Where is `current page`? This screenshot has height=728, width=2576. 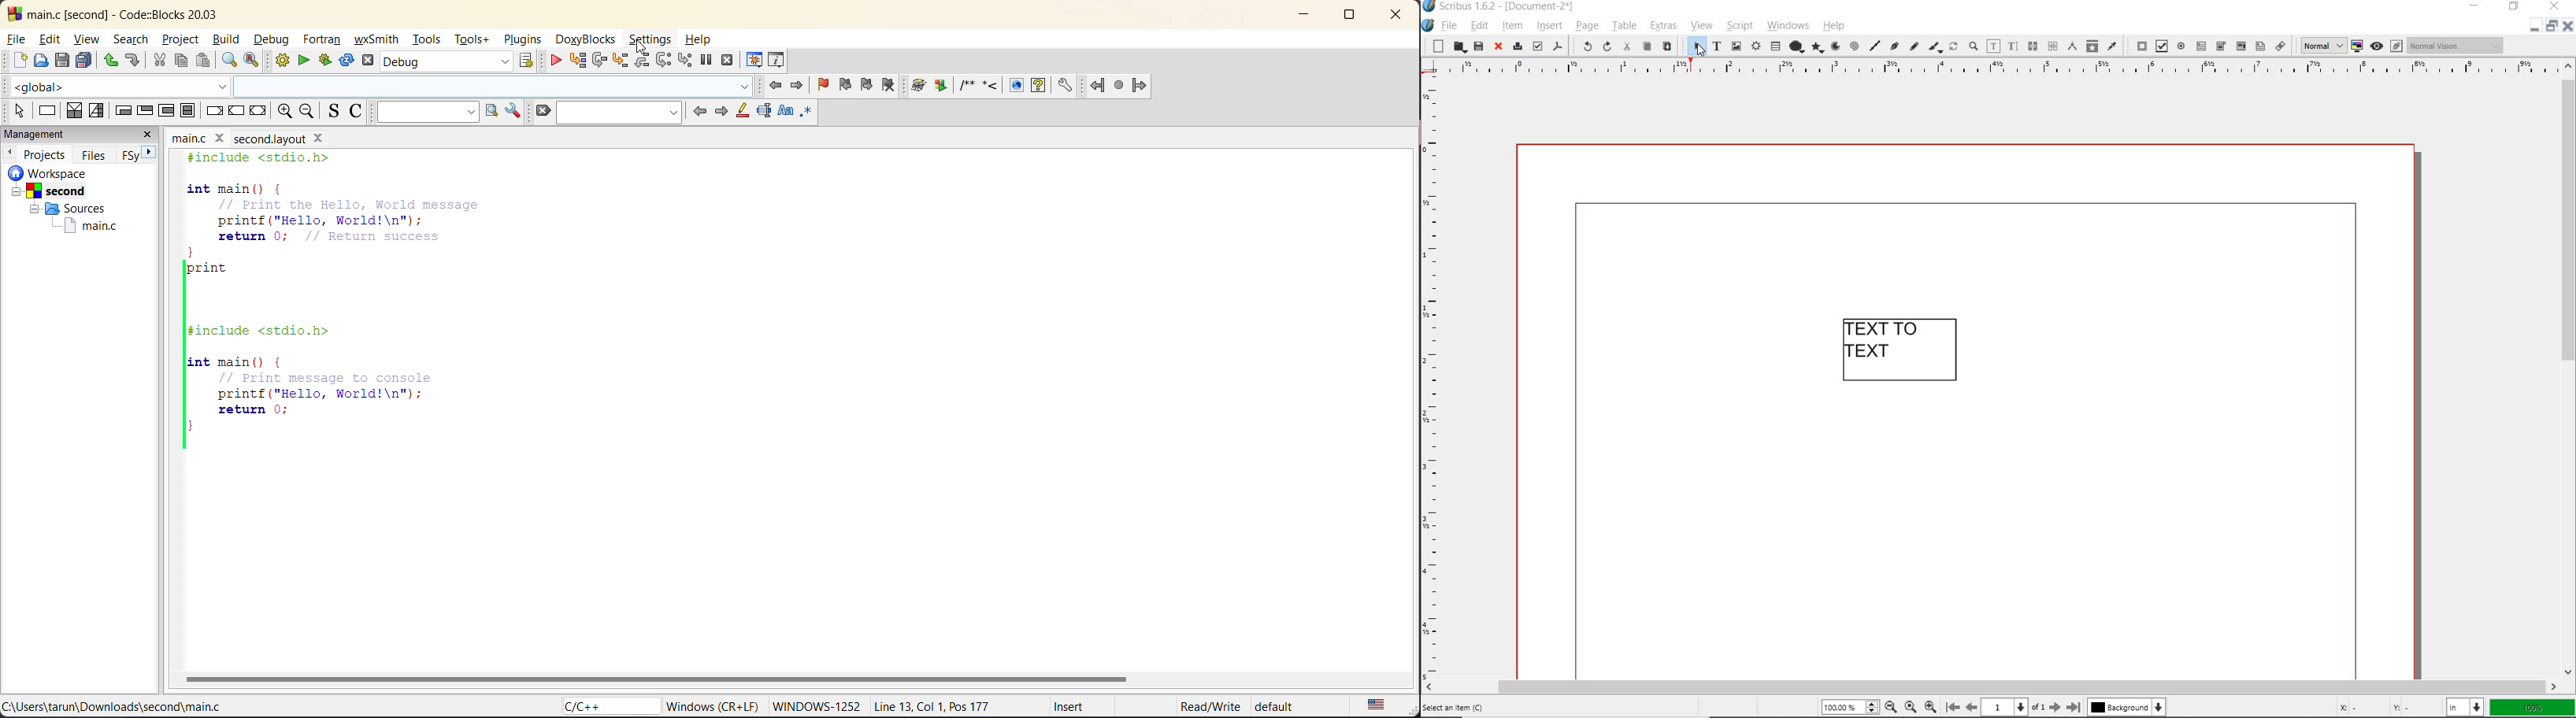
current page is located at coordinates (2016, 707).